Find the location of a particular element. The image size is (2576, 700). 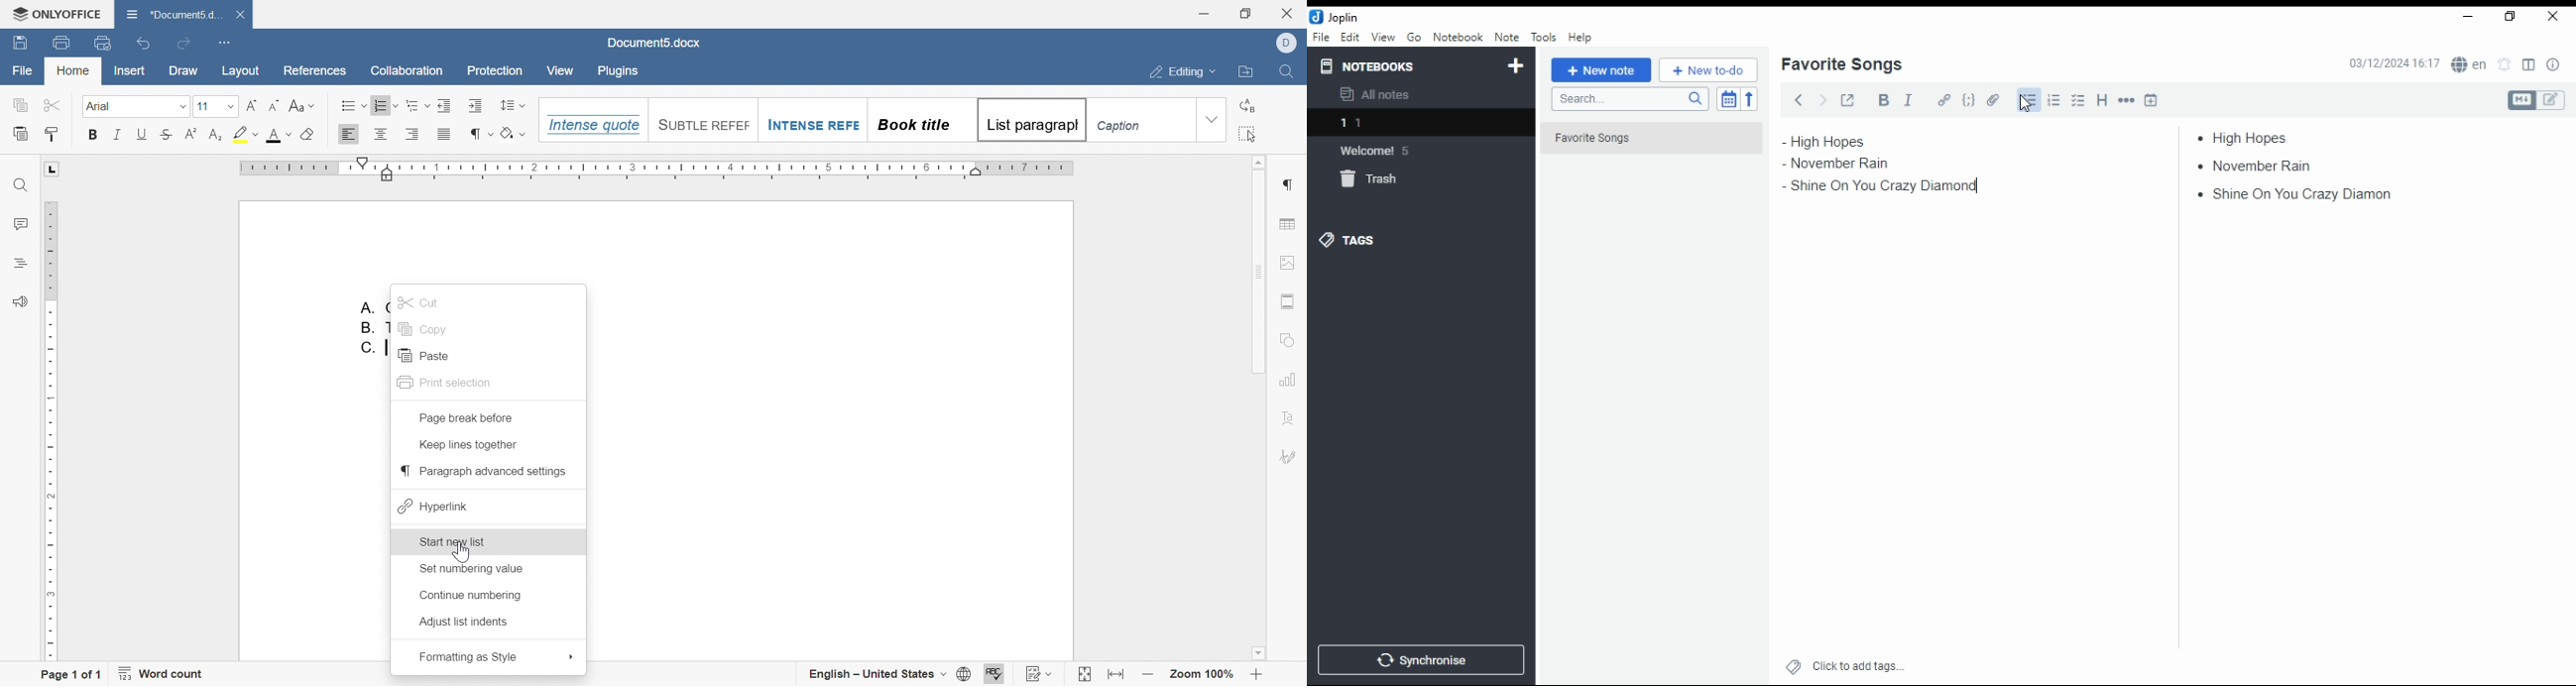

attach file is located at coordinates (1994, 99).